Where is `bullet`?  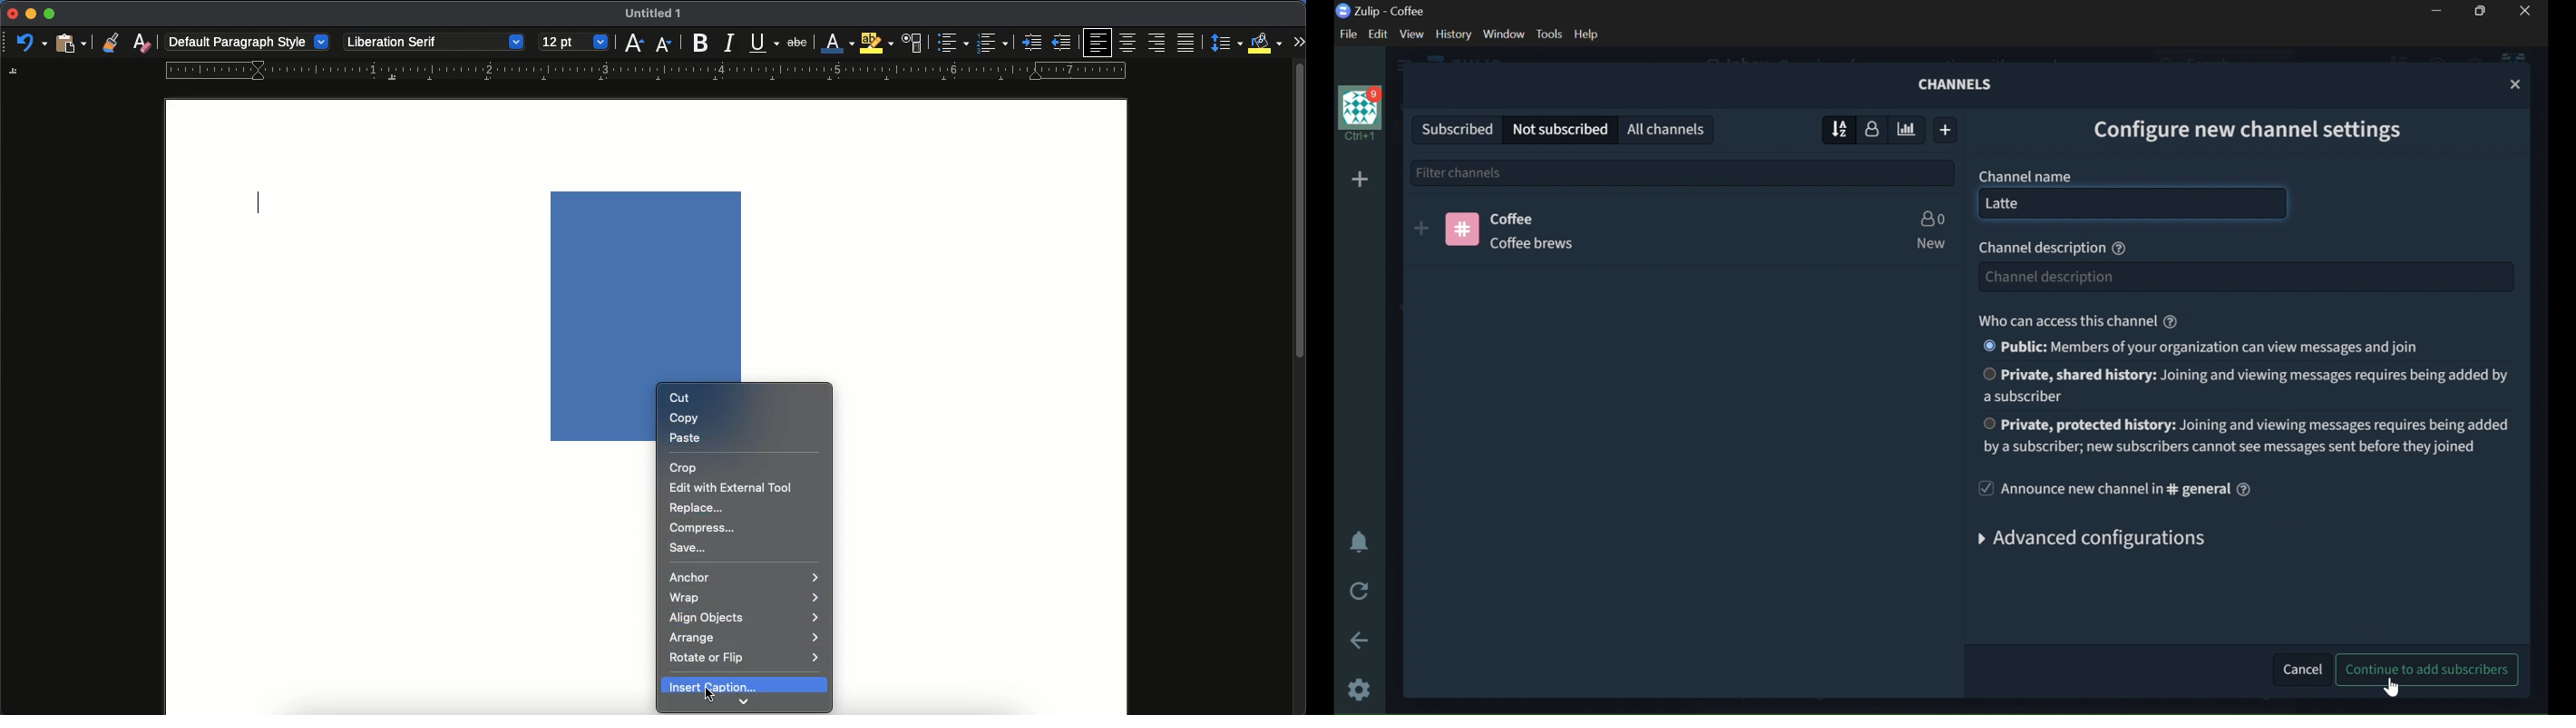 bullet is located at coordinates (951, 43).